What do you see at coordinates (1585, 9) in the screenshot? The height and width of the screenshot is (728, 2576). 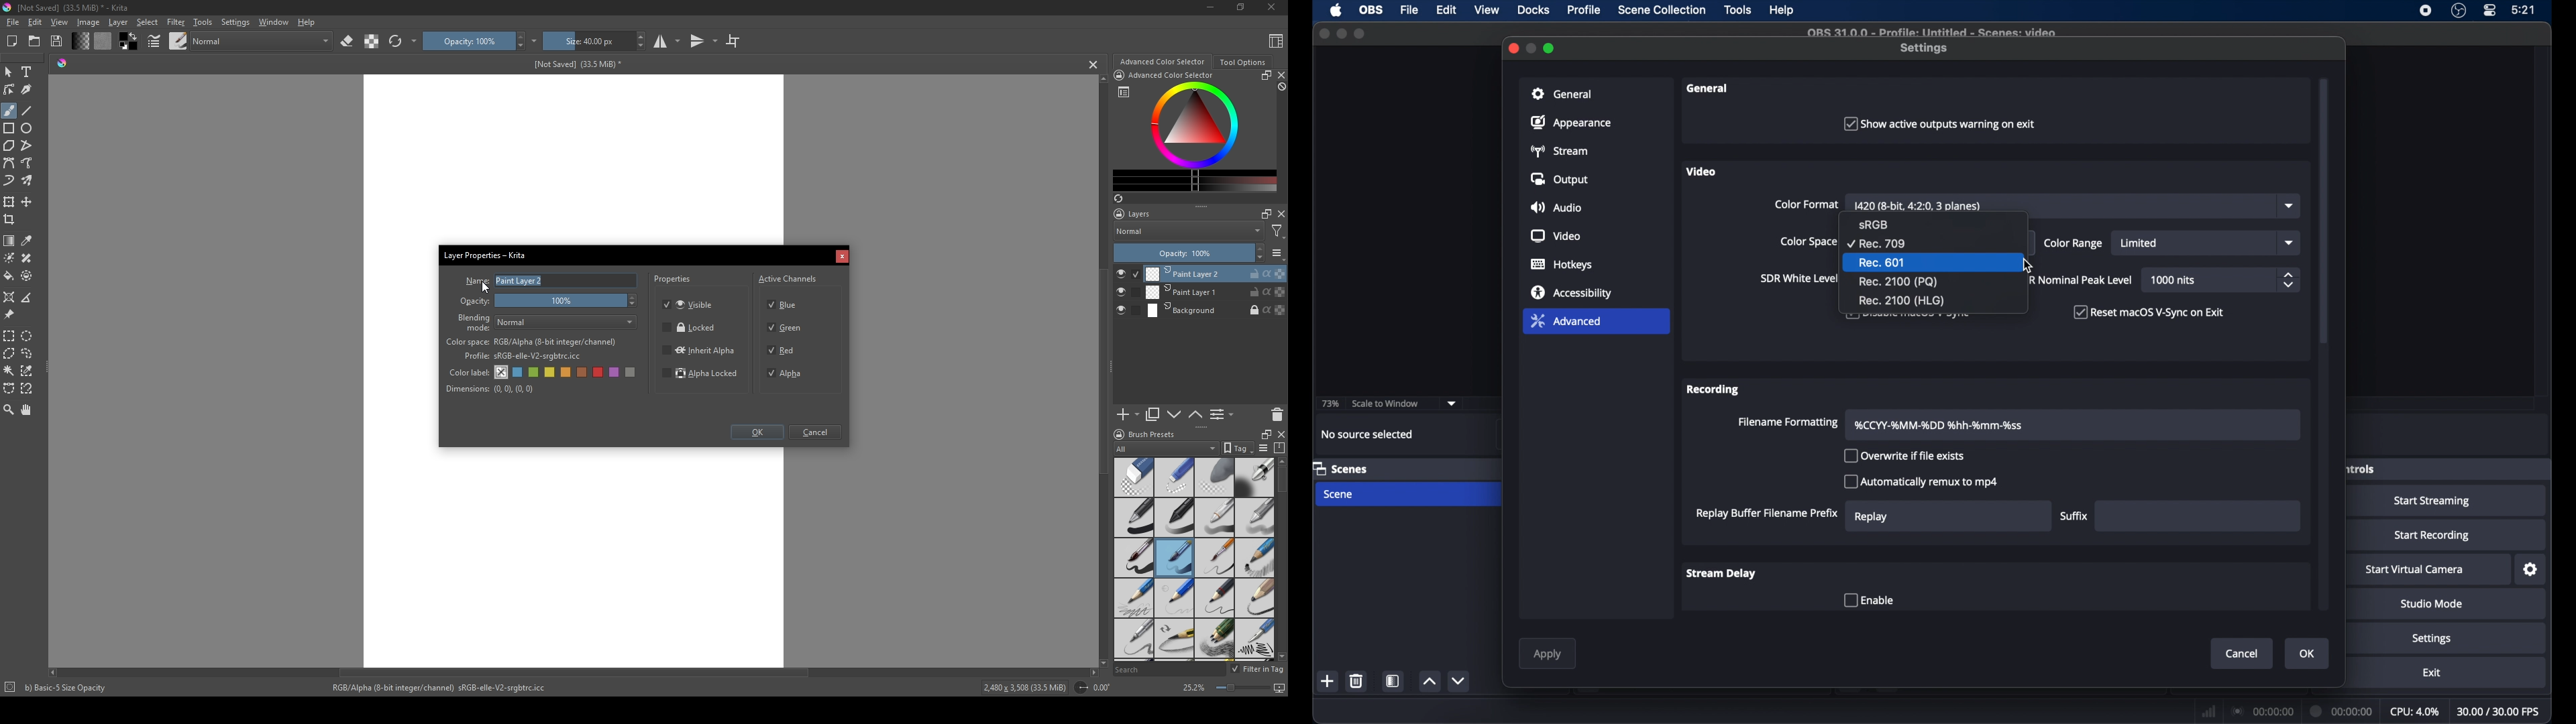 I see `profile` at bounding box center [1585, 9].